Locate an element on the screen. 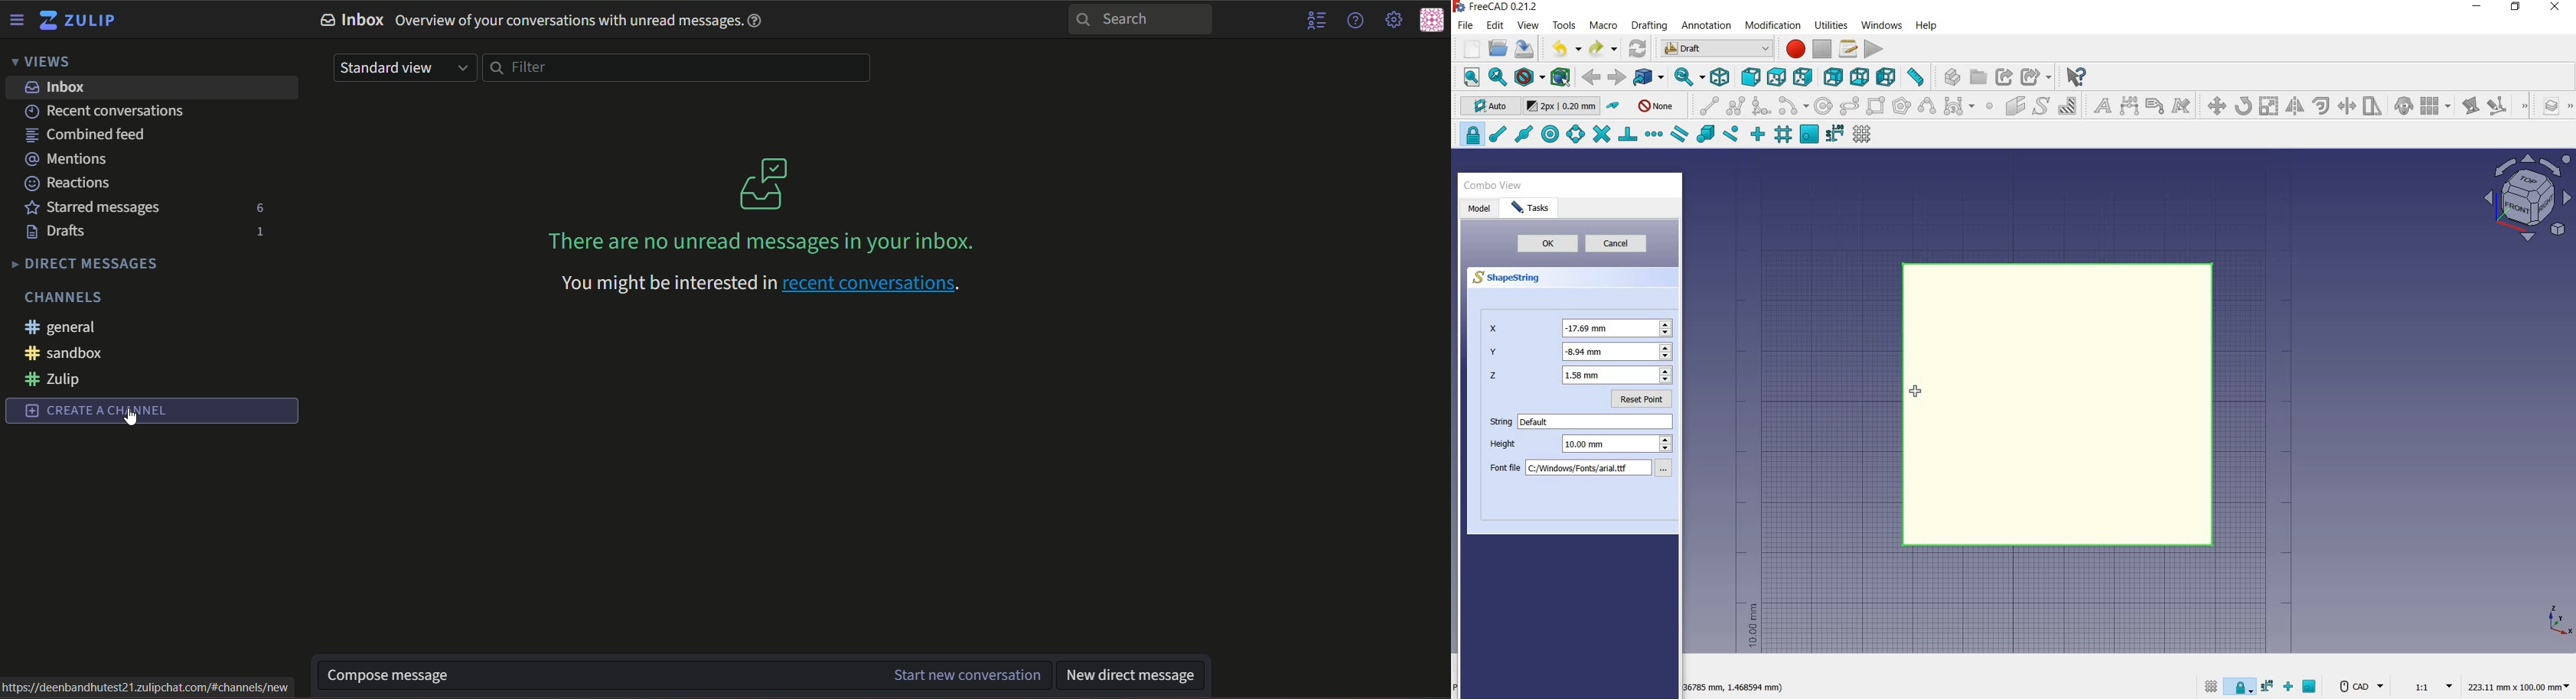  make sub-link is located at coordinates (2035, 77).